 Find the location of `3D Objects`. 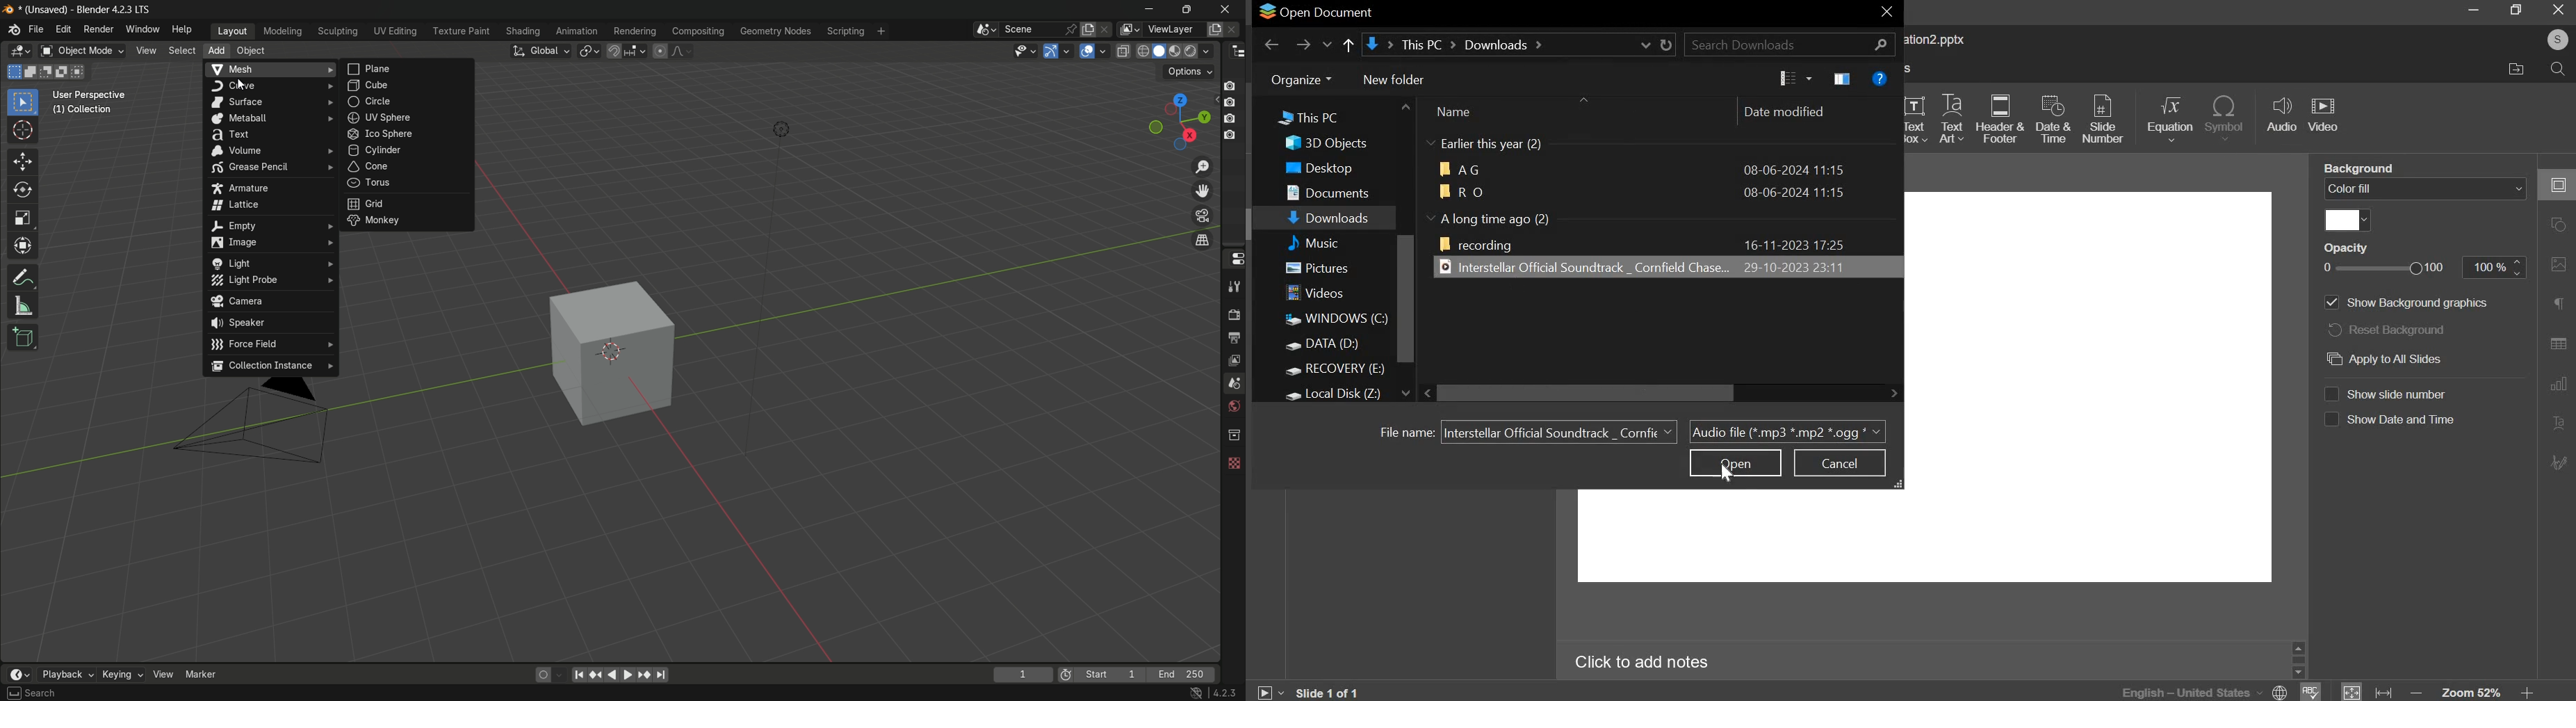

3D Objects is located at coordinates (1325, 143).